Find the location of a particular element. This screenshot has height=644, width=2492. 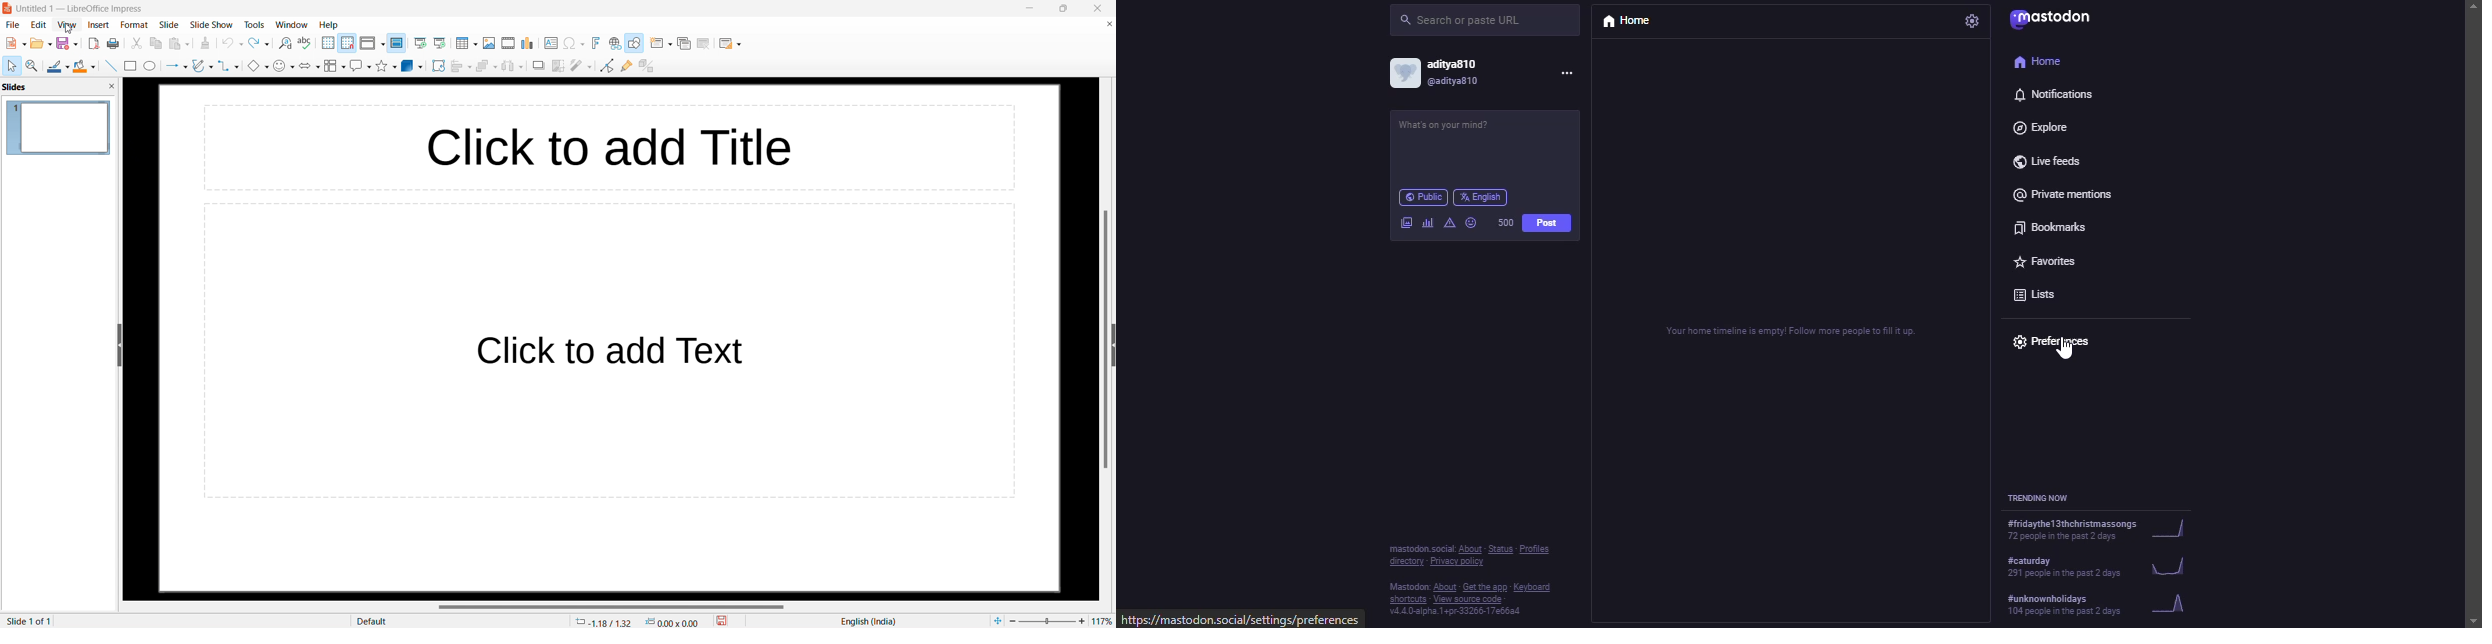

start from current slide is located at coordinates (440, 43).